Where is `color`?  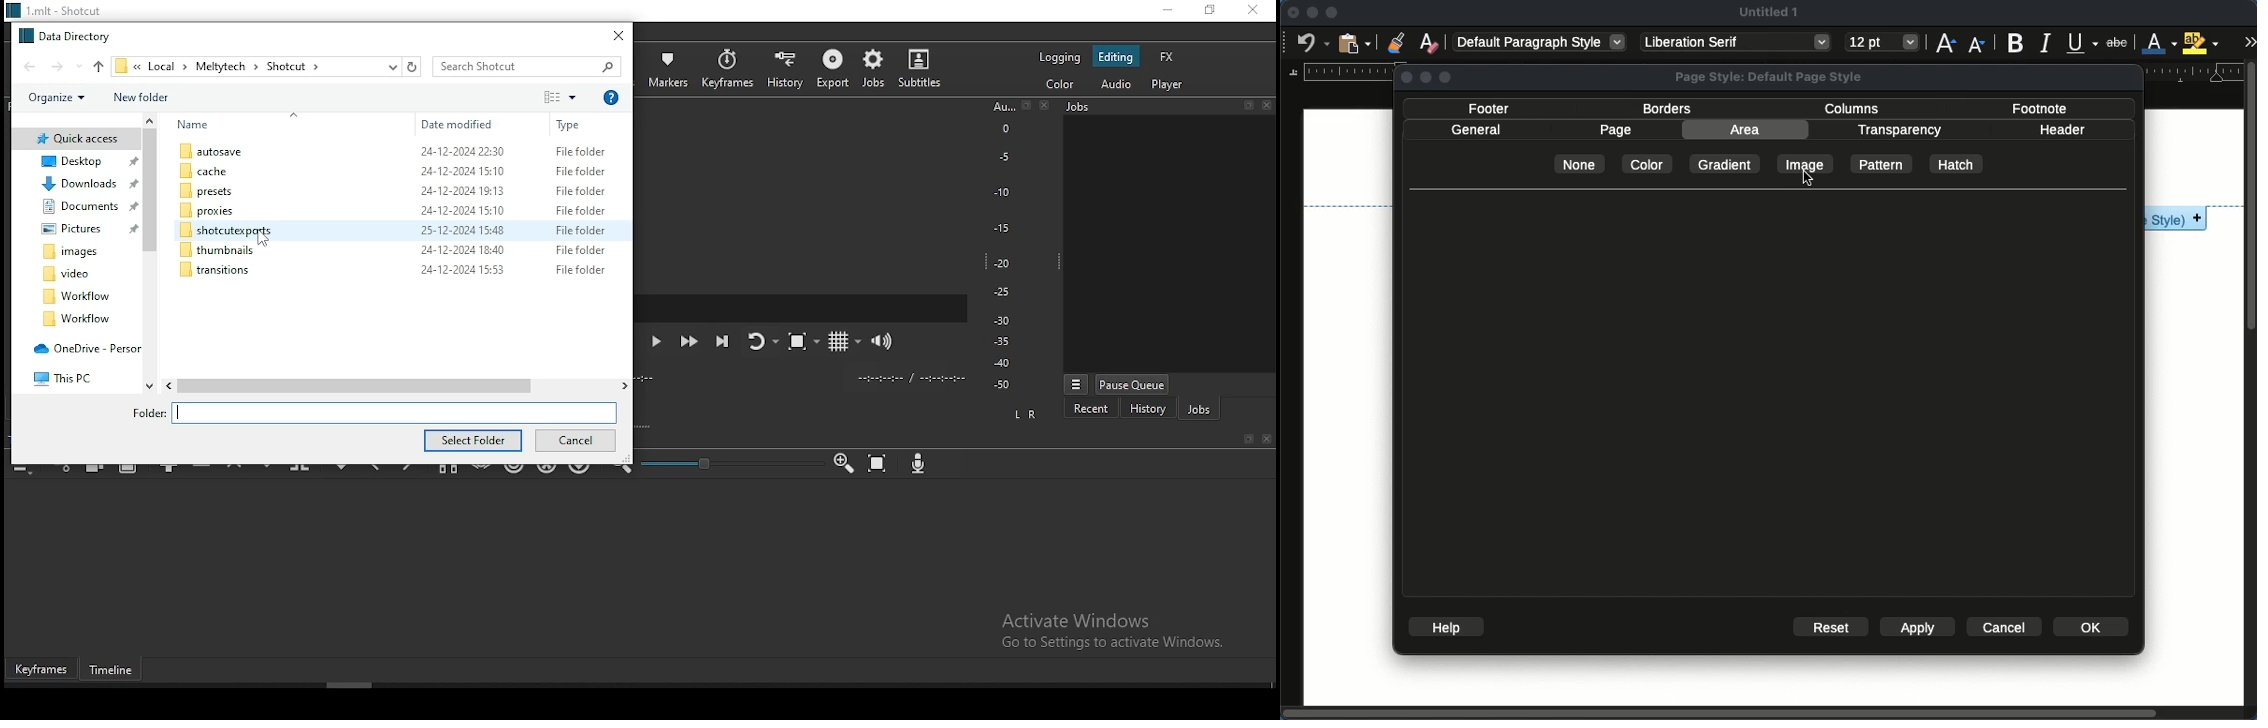
color is located at coordinates (1647, 163).